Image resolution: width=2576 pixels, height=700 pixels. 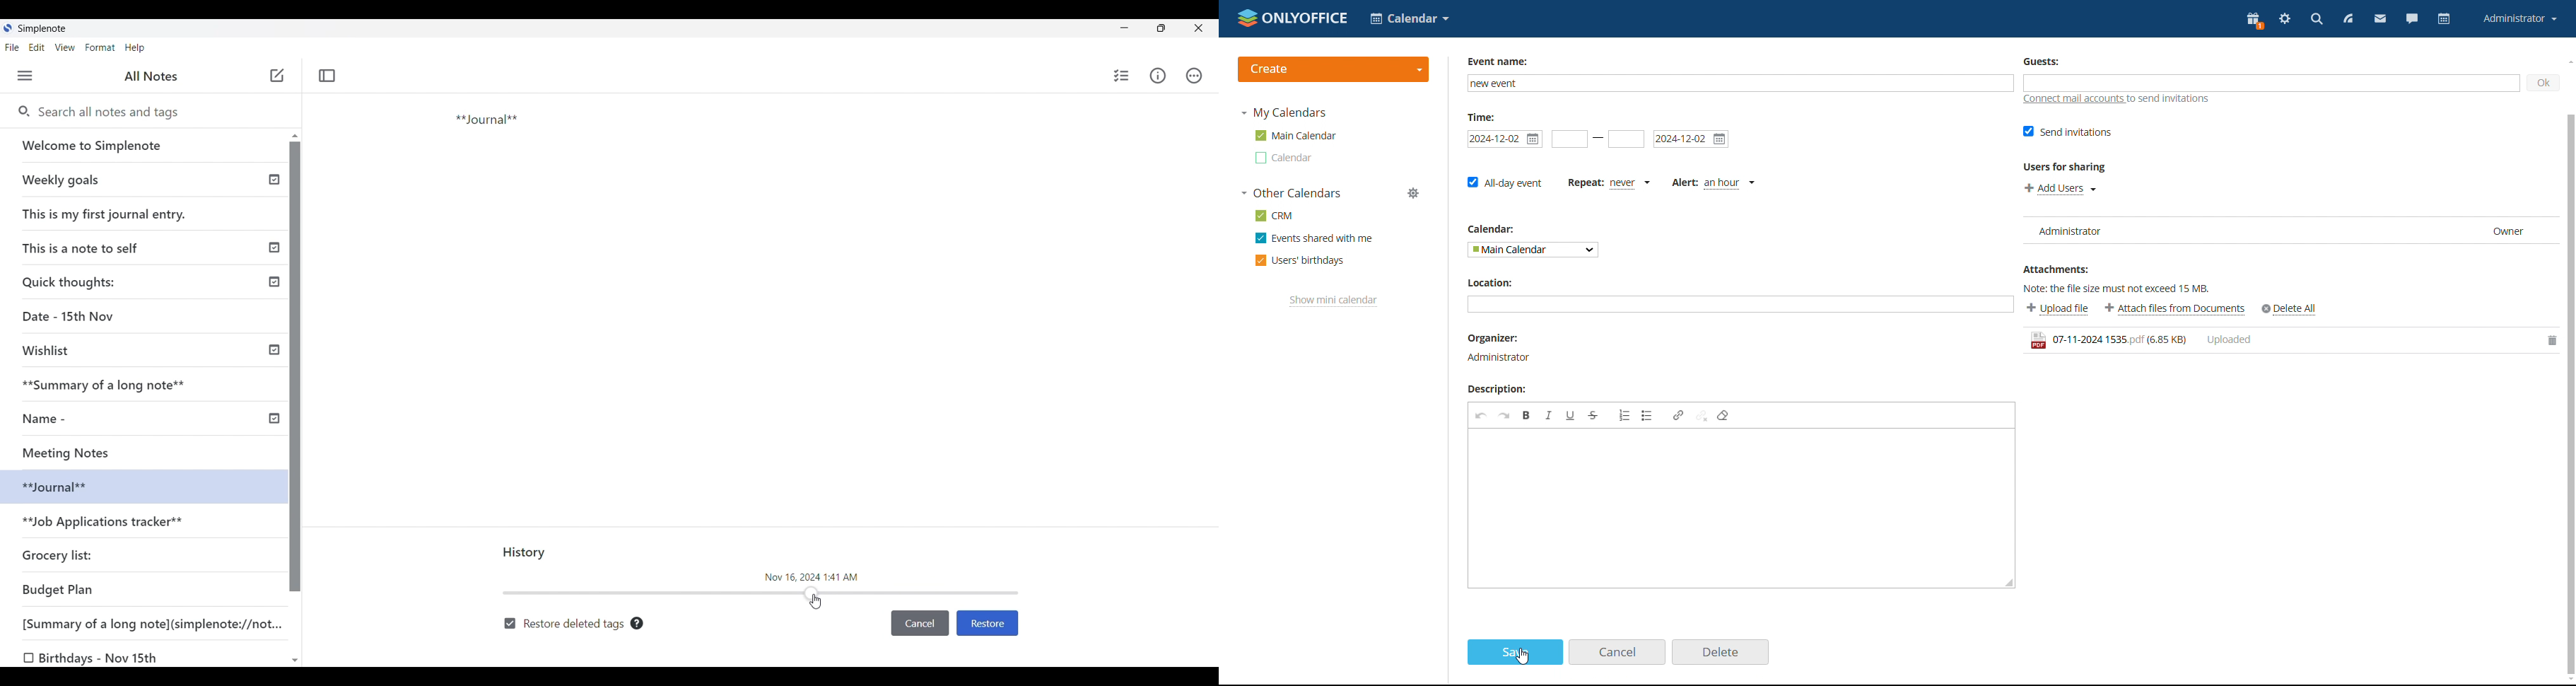 I want to click on Published notes indicated by check icon, so click(x=274, y=299).